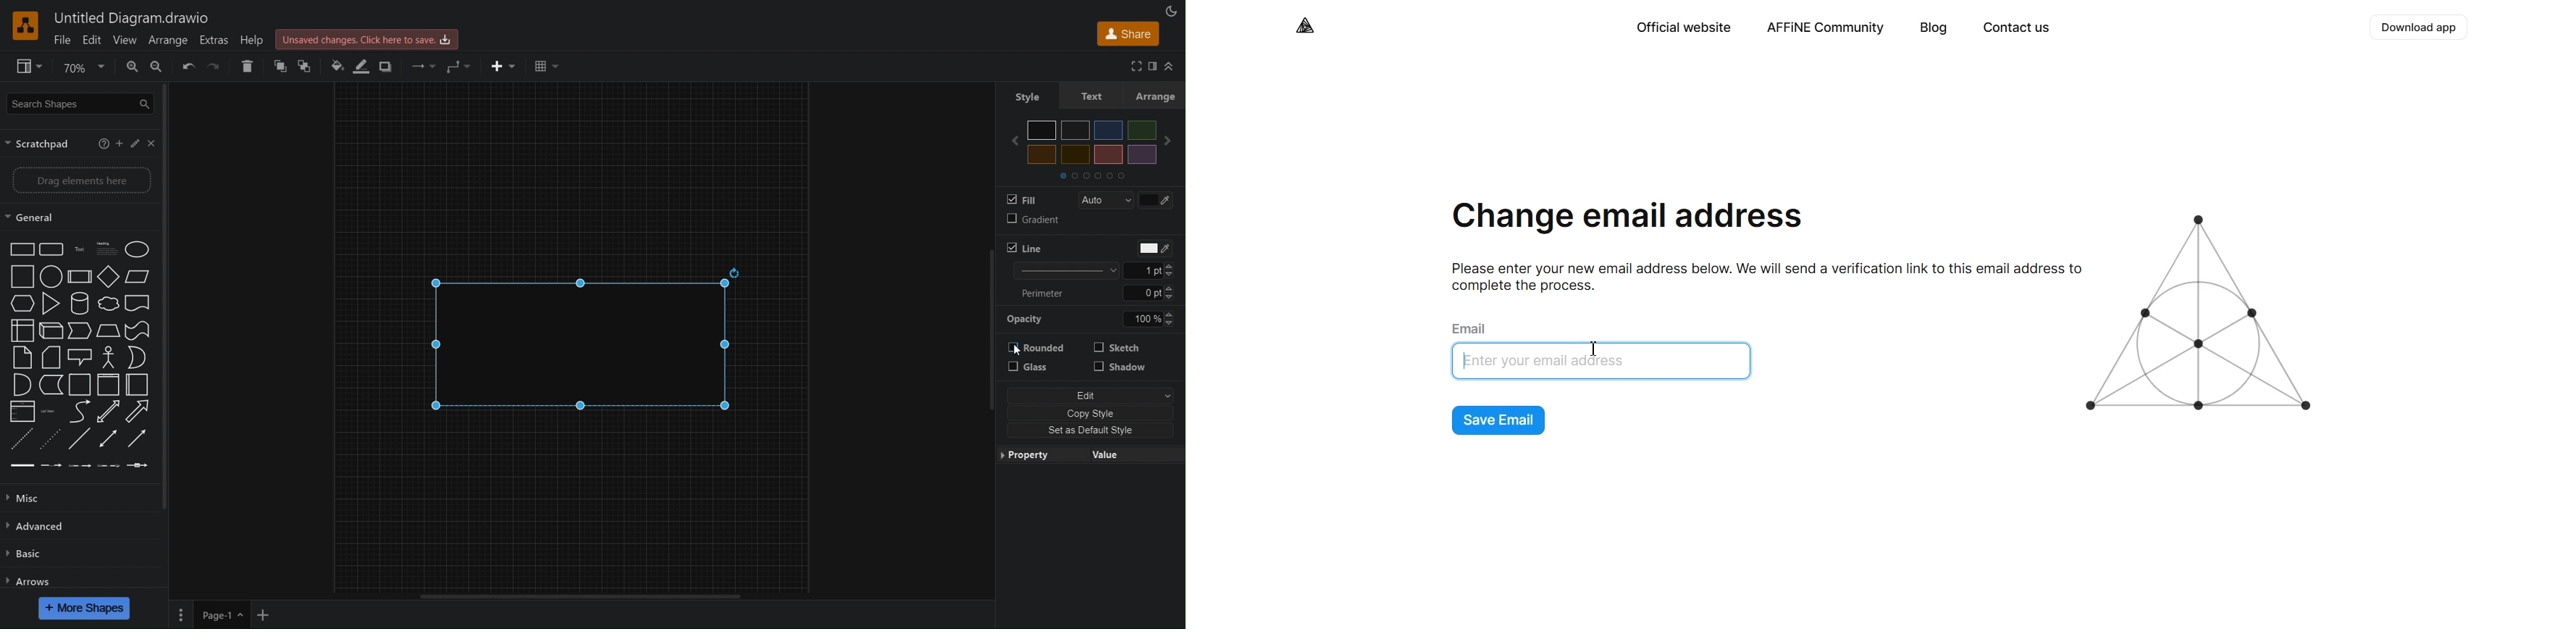  Describe the element at coordinates (1159, 201) in the screenshot. I see `Grid Color` at that location.